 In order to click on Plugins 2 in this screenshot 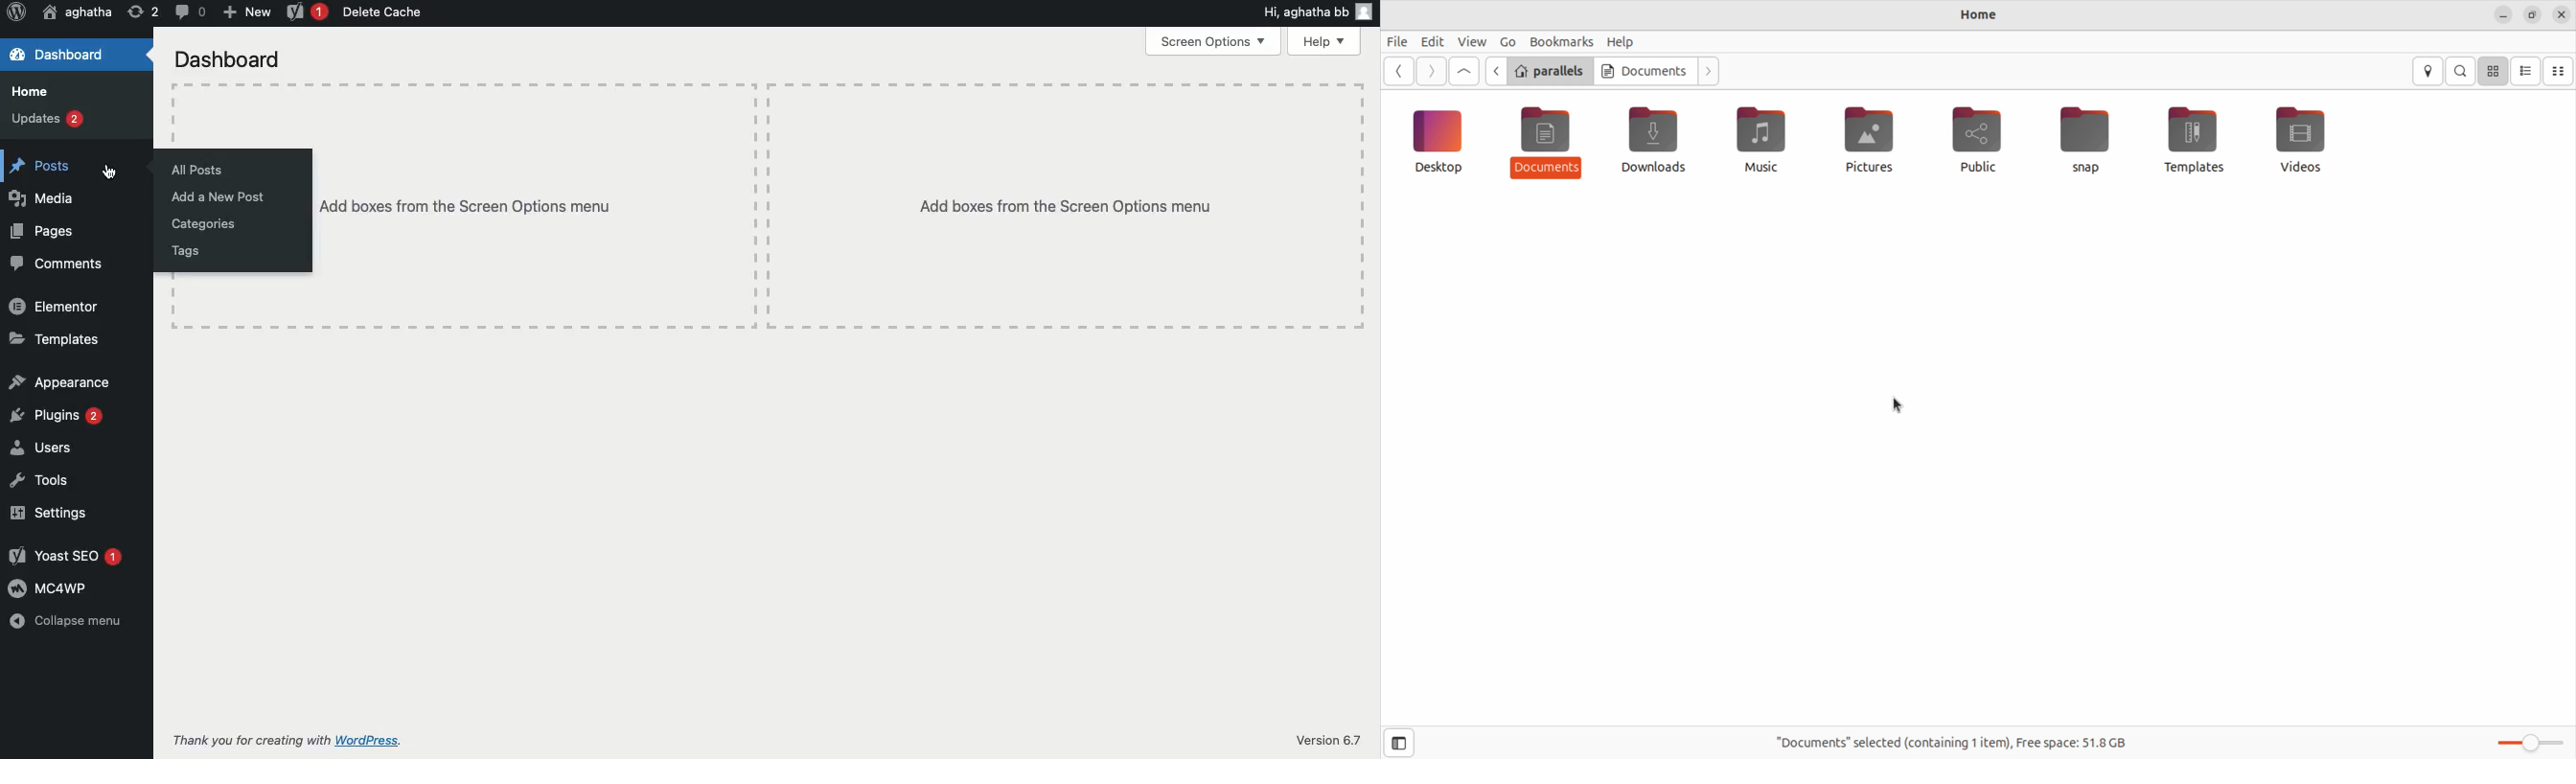, I will do `click(57, 414)`.